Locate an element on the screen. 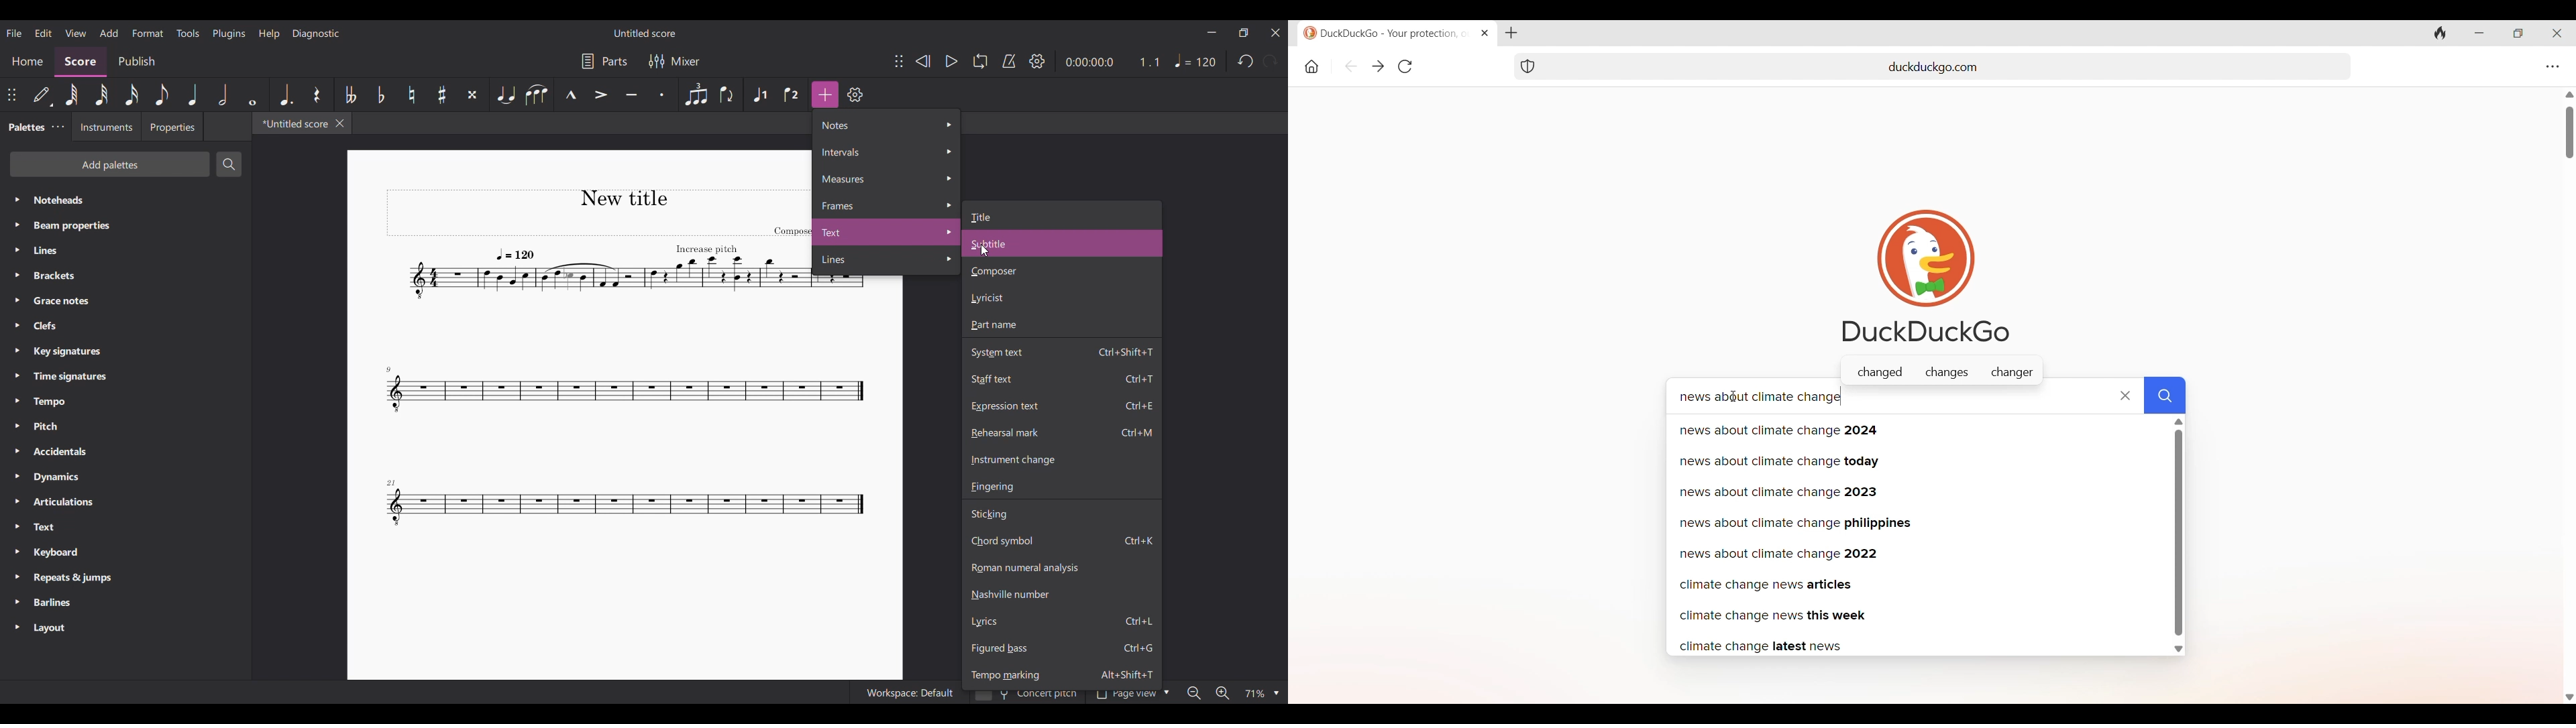 This screenshot has width=2576, height=728. Edit menu is located at coordinates (43, 32).